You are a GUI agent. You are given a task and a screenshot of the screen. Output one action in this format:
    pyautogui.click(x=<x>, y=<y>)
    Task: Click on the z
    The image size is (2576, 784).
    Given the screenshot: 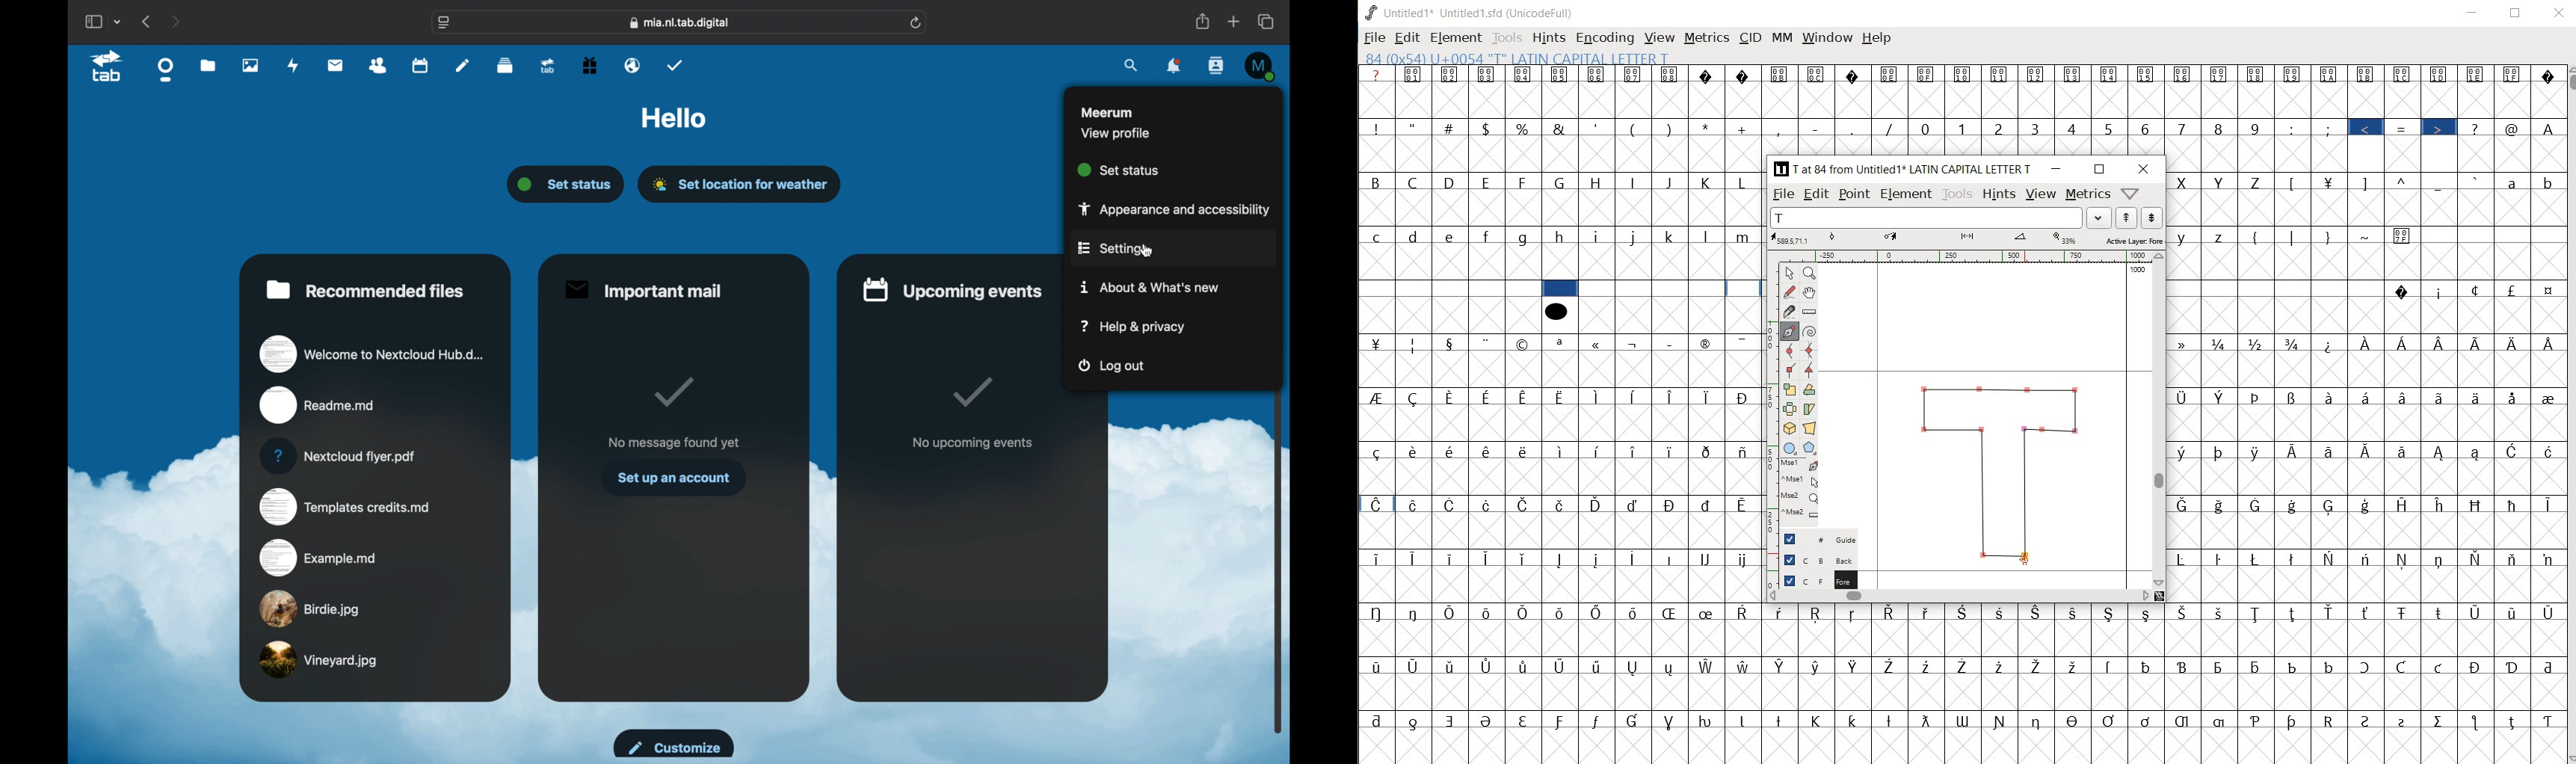 What is the action you would take?
    pyautogui.click(x=2220, y=237)
    